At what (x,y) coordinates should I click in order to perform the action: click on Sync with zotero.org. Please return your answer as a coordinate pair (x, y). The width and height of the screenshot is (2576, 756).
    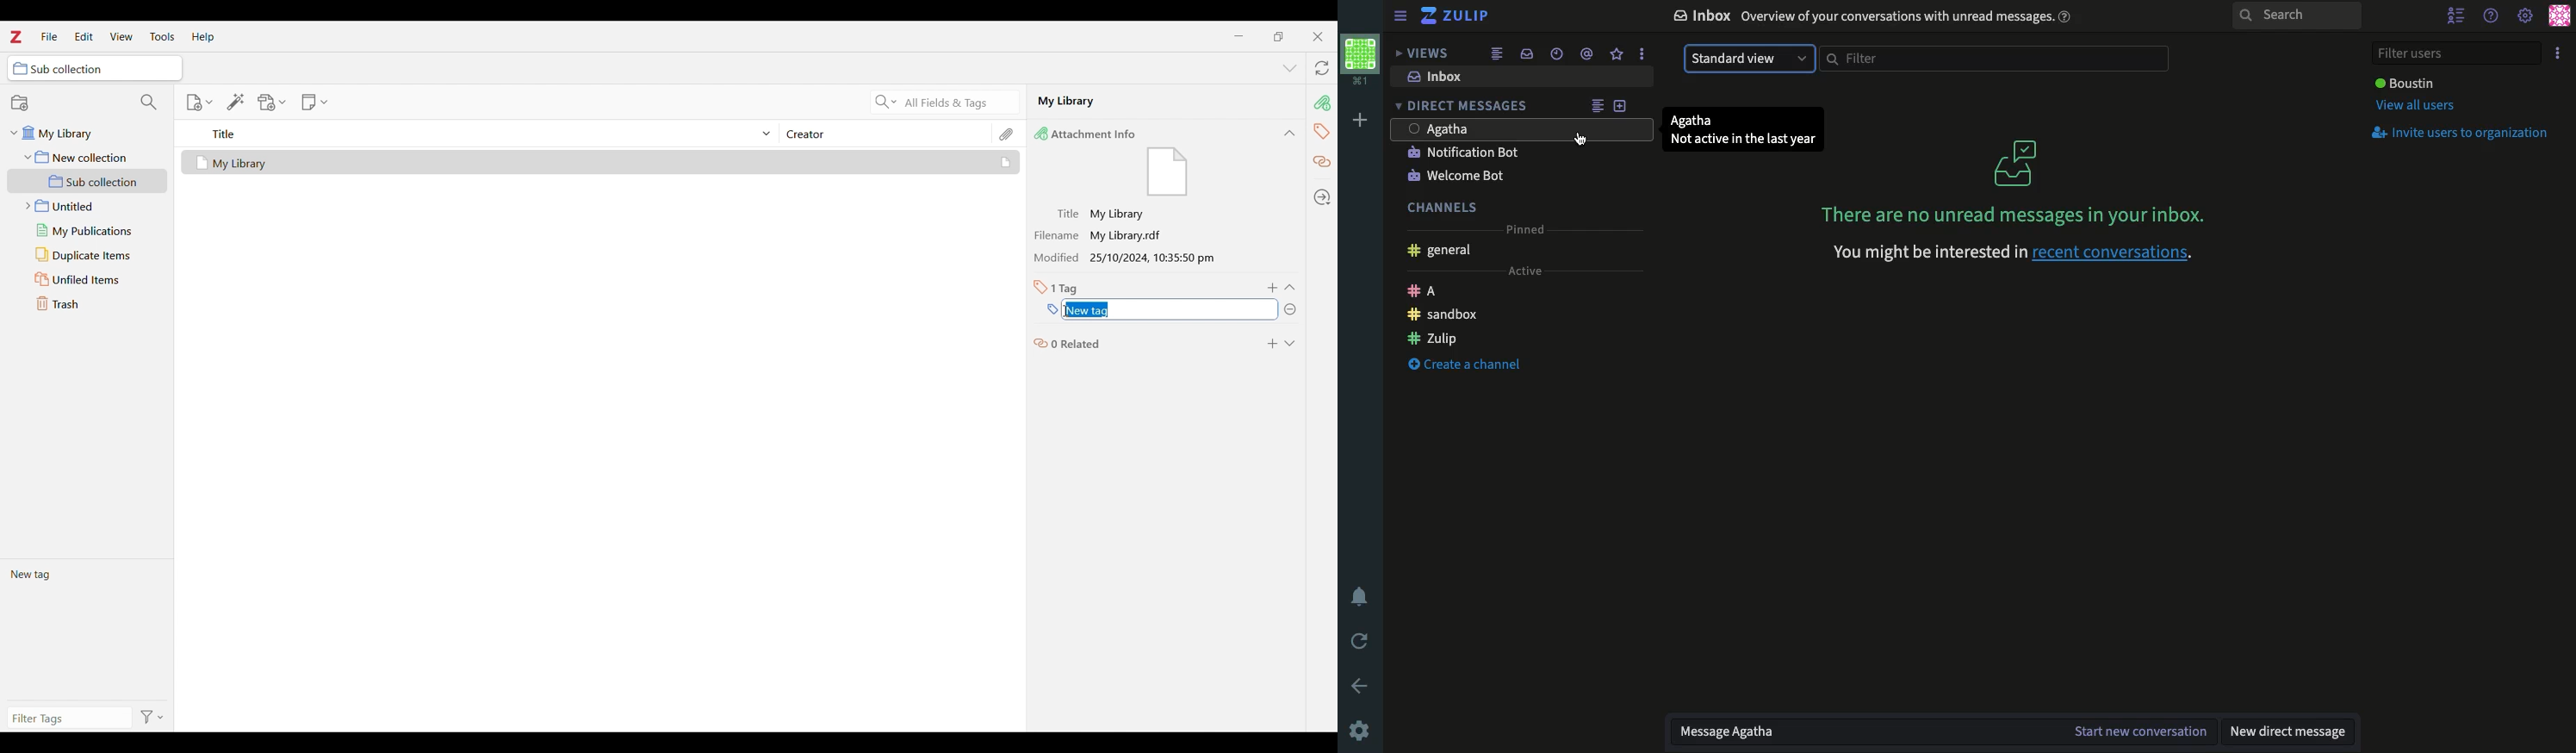
    Looking at the image, I should click on (1323, 68).